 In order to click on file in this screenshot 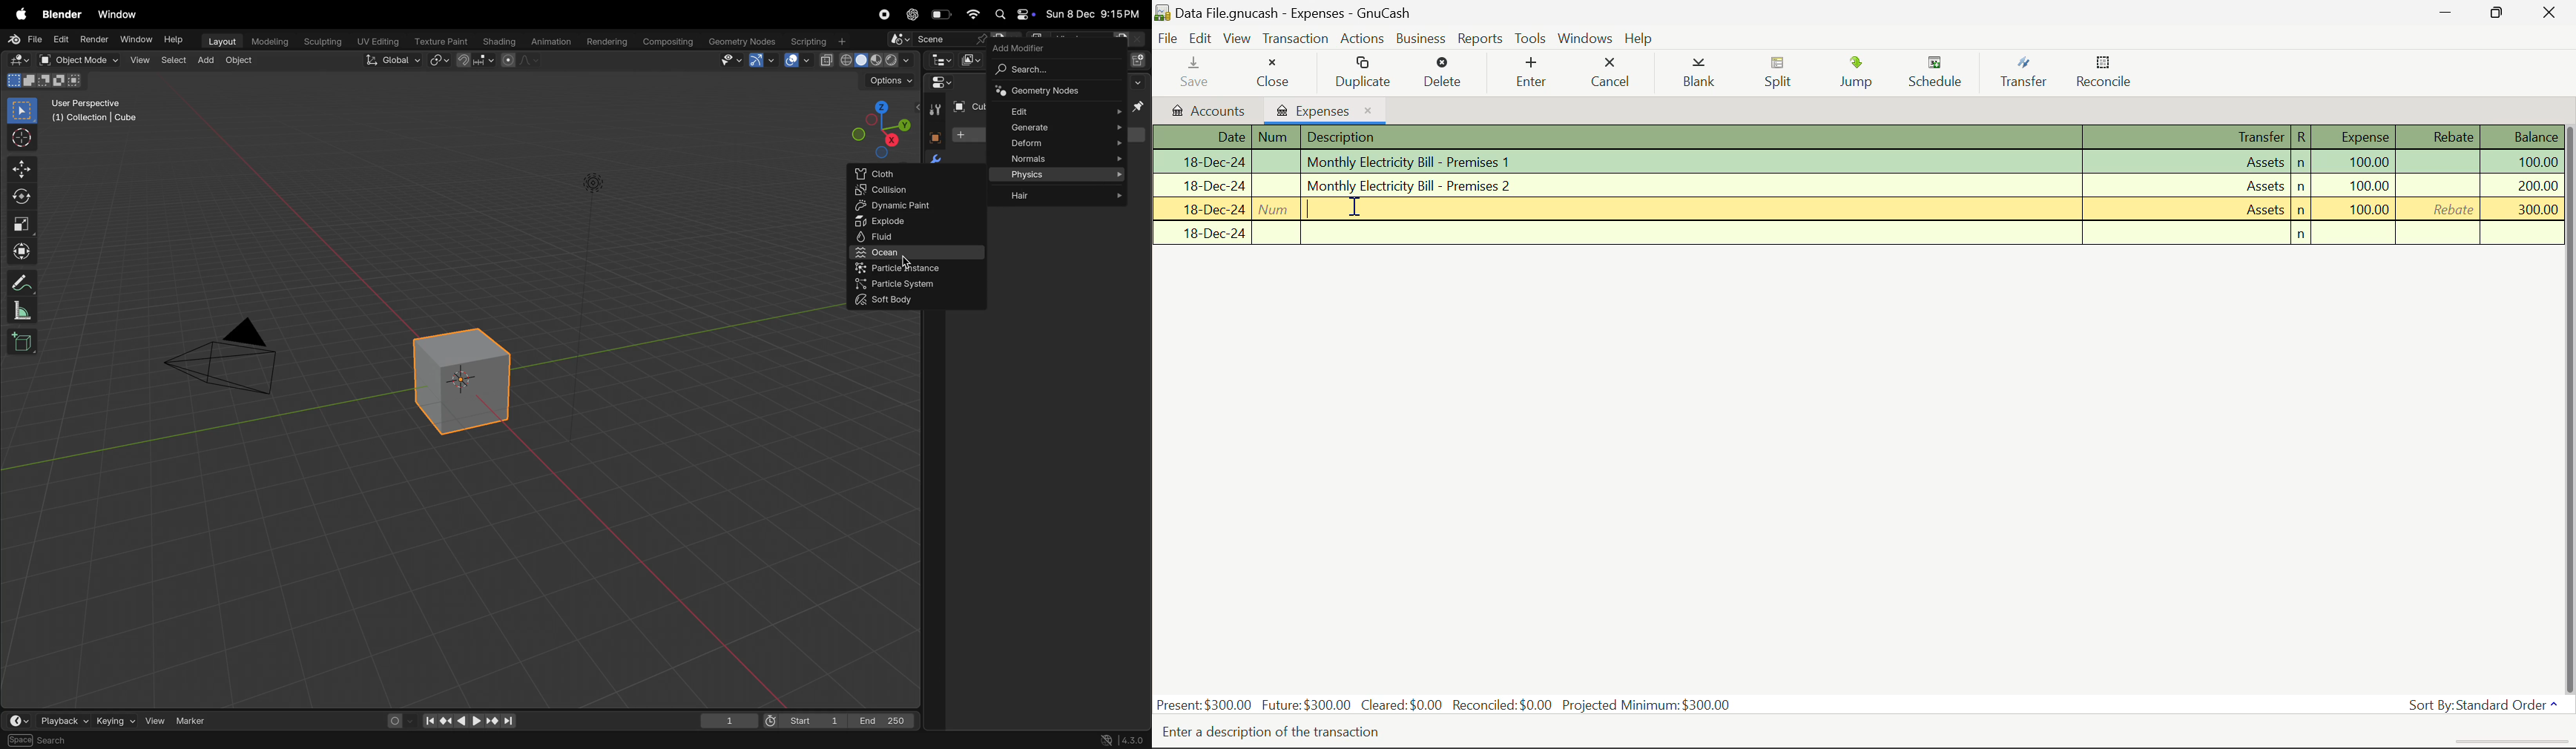, I will do `click(27, 39)`.